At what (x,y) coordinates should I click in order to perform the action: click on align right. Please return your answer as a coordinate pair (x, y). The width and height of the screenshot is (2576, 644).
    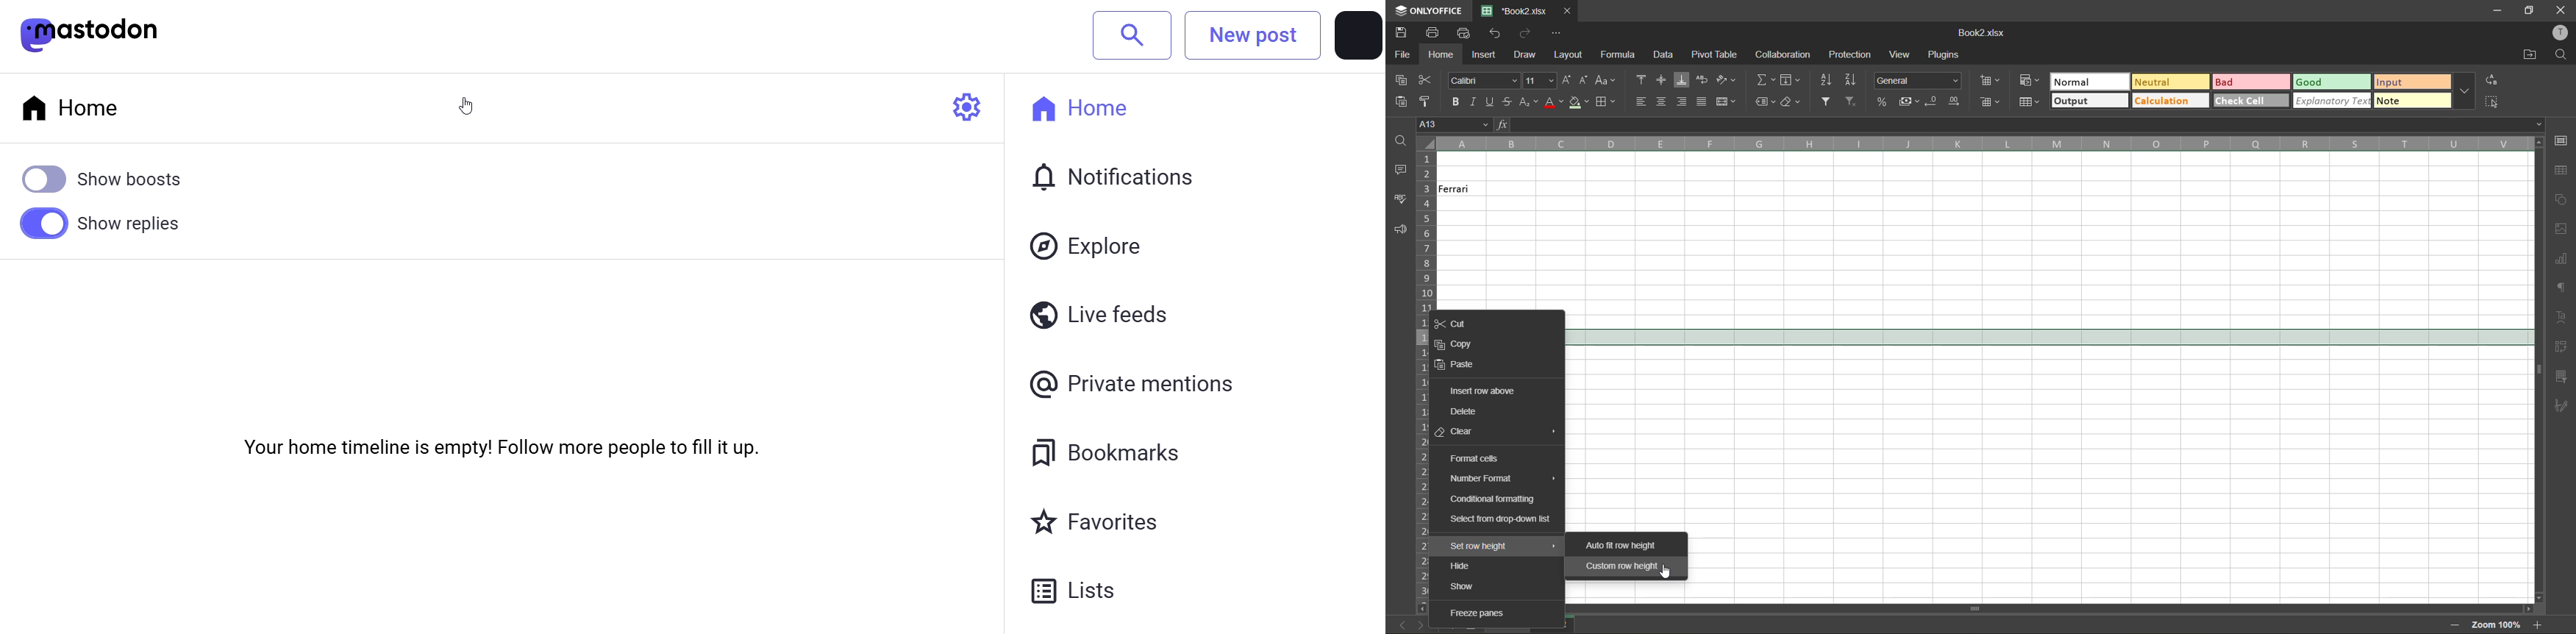
    Looking at the image, I should click on (1684, 100).